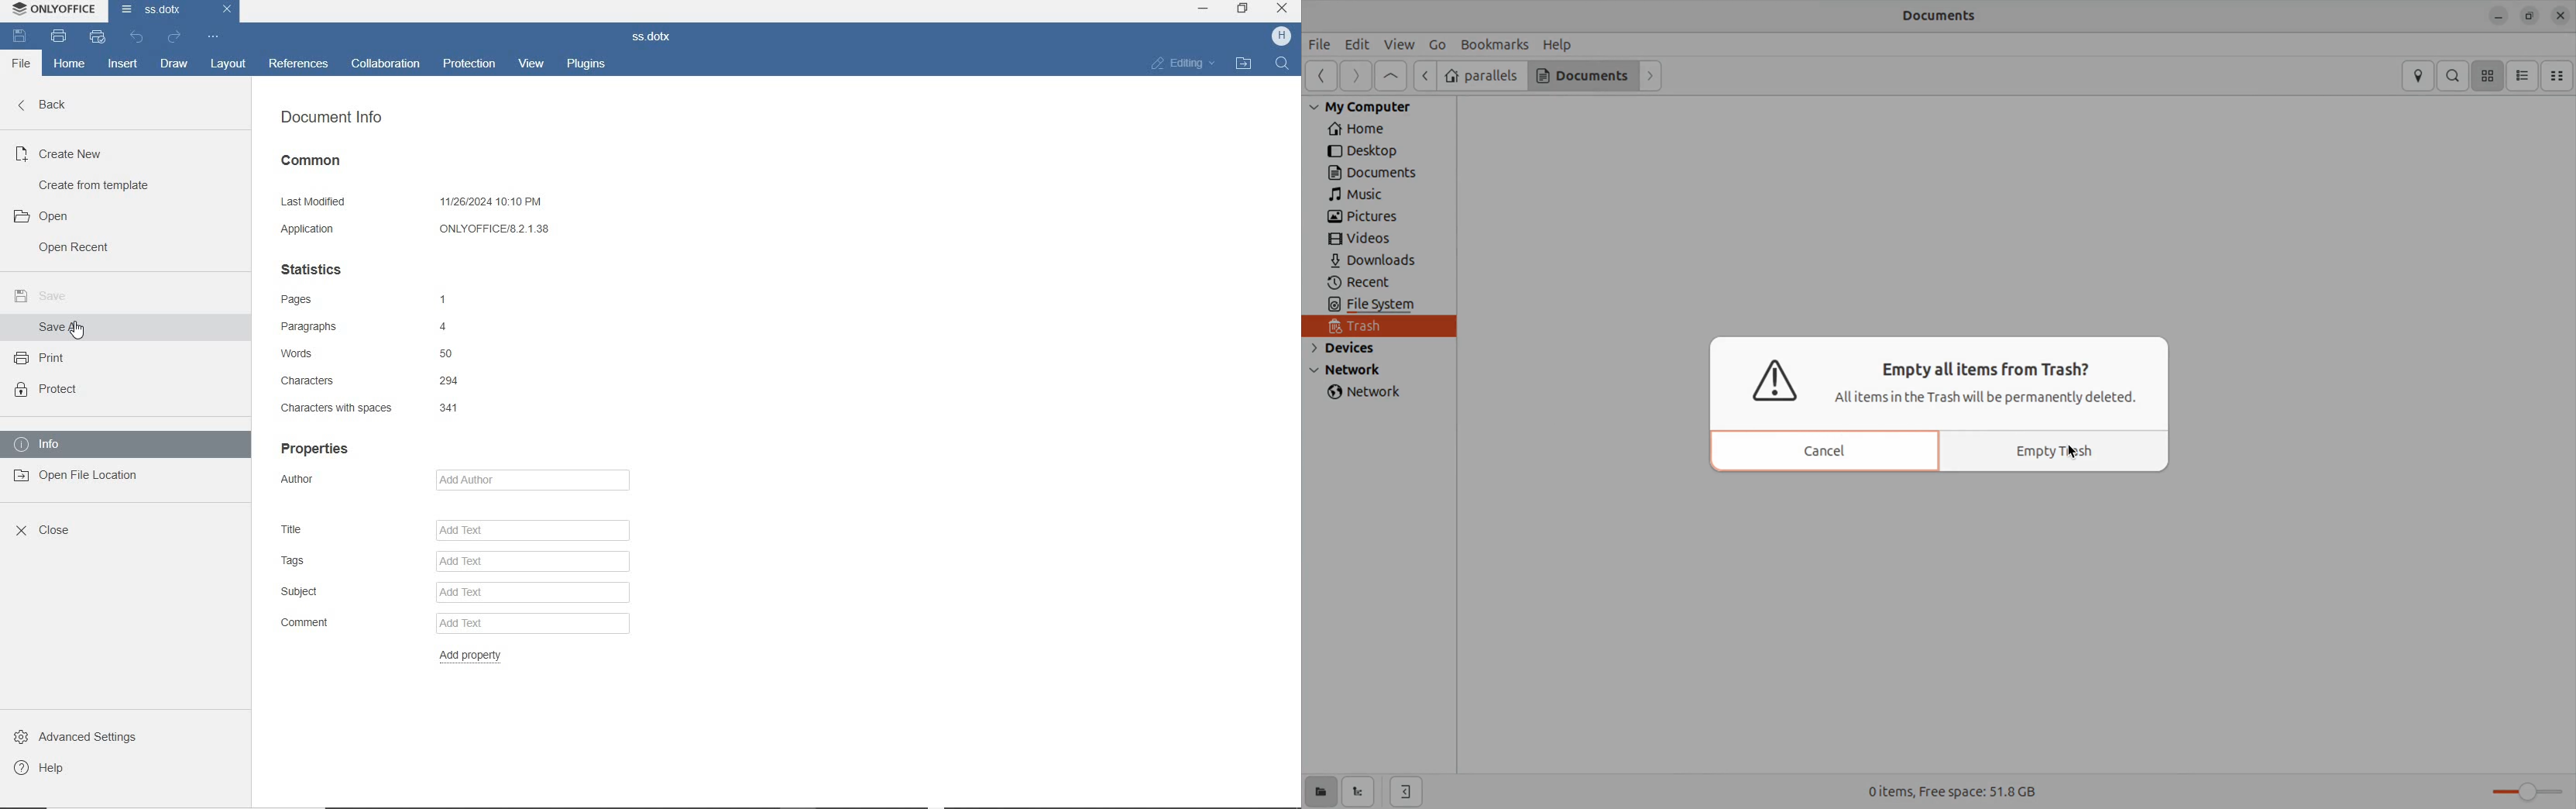 The image size is (2576, 812). Describe the element at coordinates (1364, 284) in the screenshot. I see `recent` at that location.